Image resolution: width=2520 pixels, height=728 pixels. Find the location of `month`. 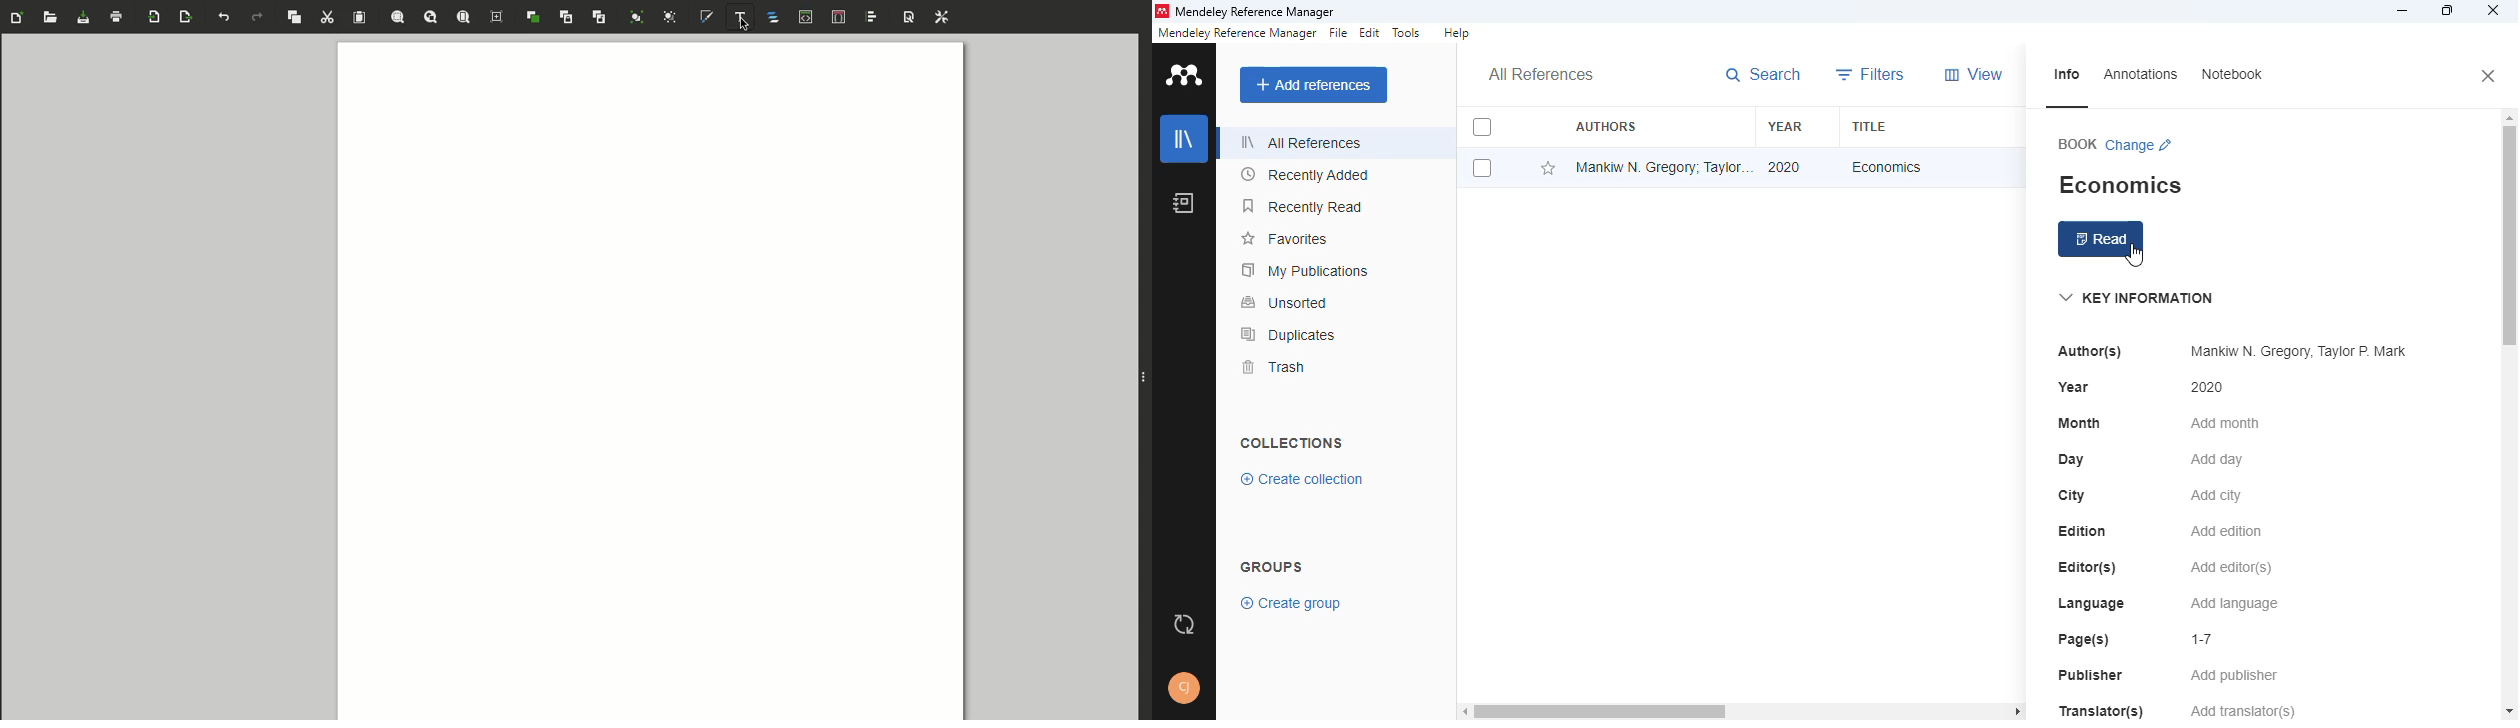

month is located at coordinates (2077, 423).